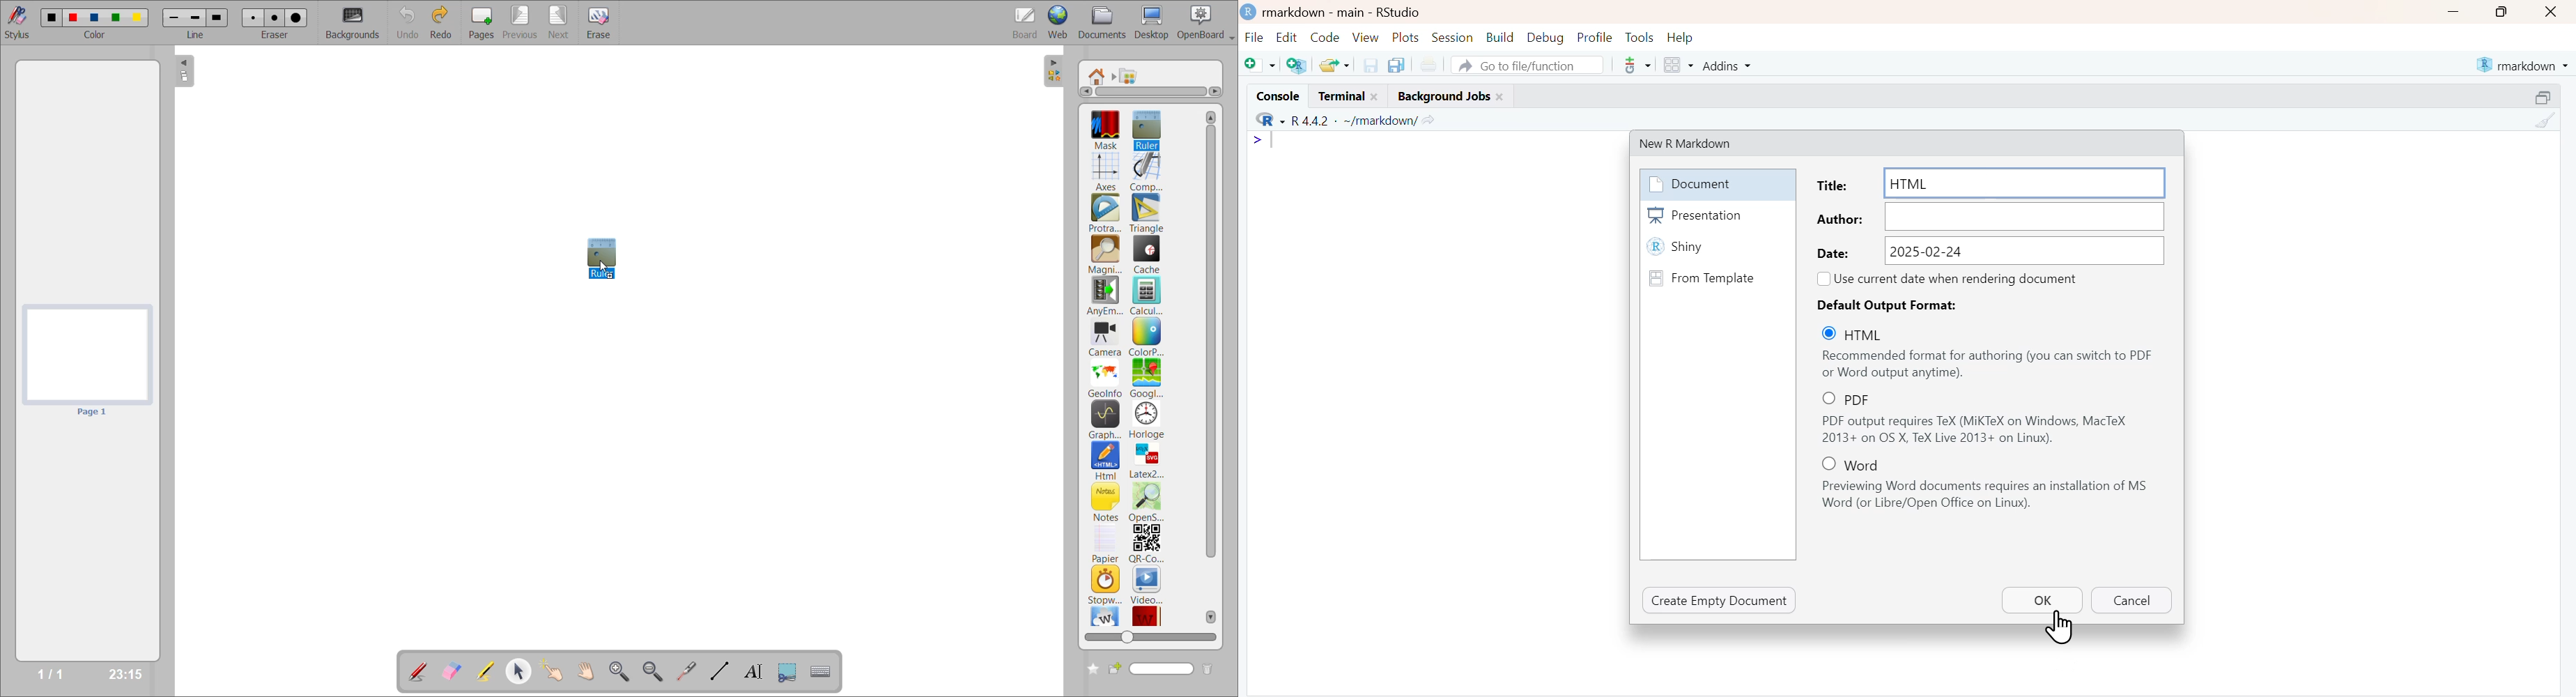  I want to click on Debug, so click(1545, 38).